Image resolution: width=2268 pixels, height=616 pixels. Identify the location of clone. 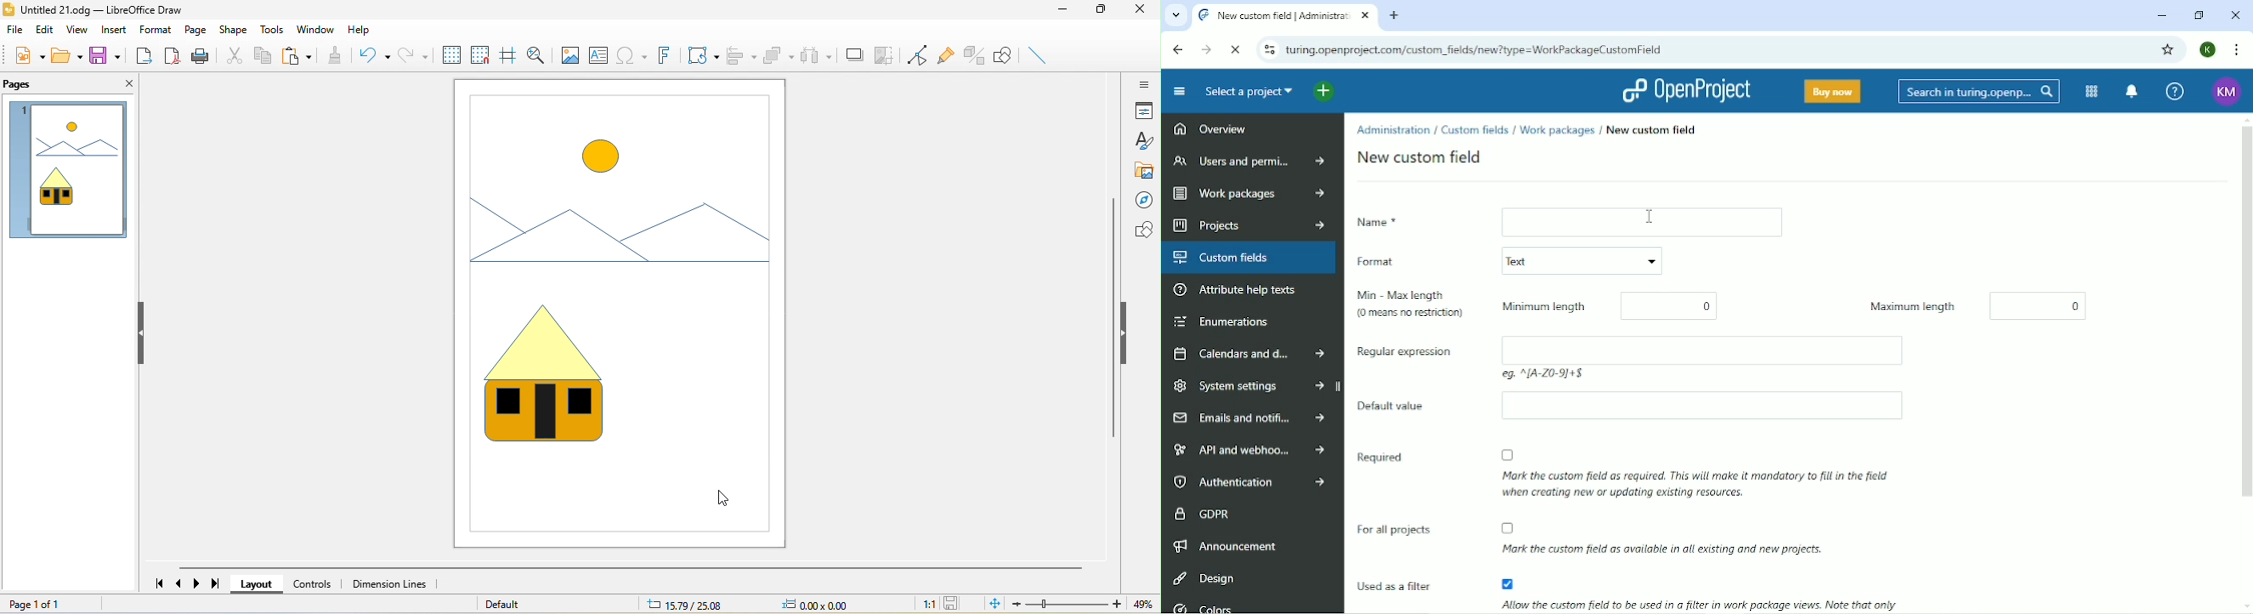
(338, 56).